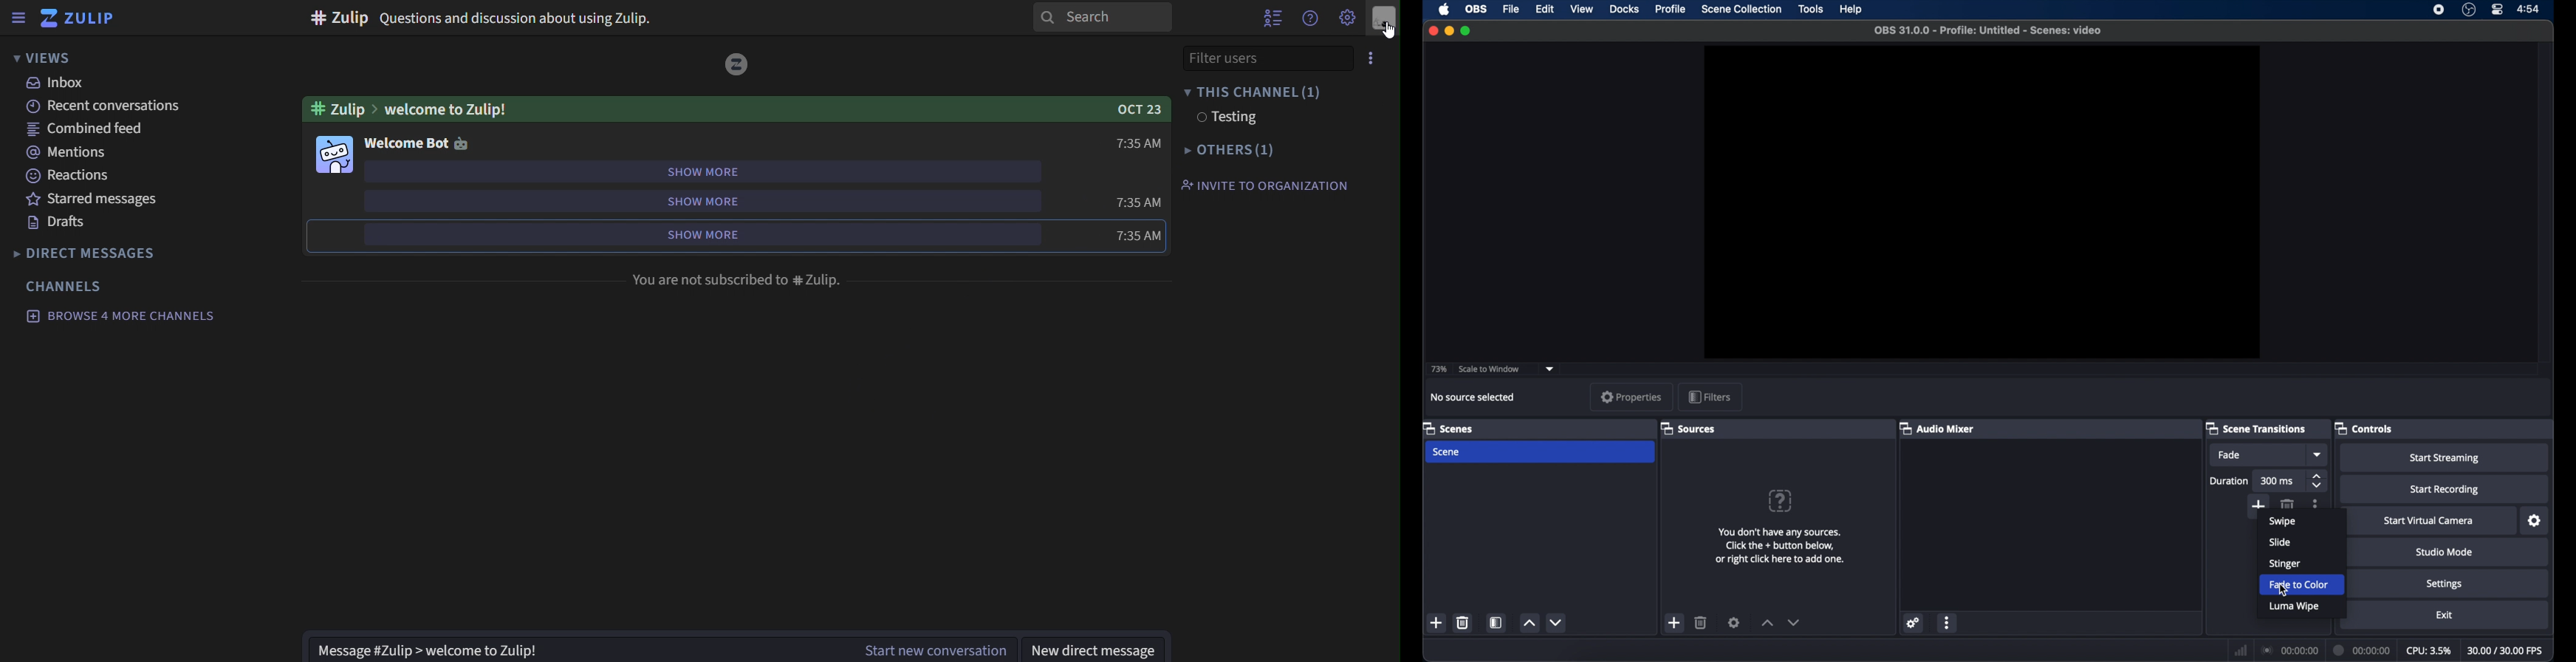 The image size is (2576, 672). What do you see at coordinates (1466, 31) in the screenshot?
I see `maximize` at bounding box center [1466, 31].